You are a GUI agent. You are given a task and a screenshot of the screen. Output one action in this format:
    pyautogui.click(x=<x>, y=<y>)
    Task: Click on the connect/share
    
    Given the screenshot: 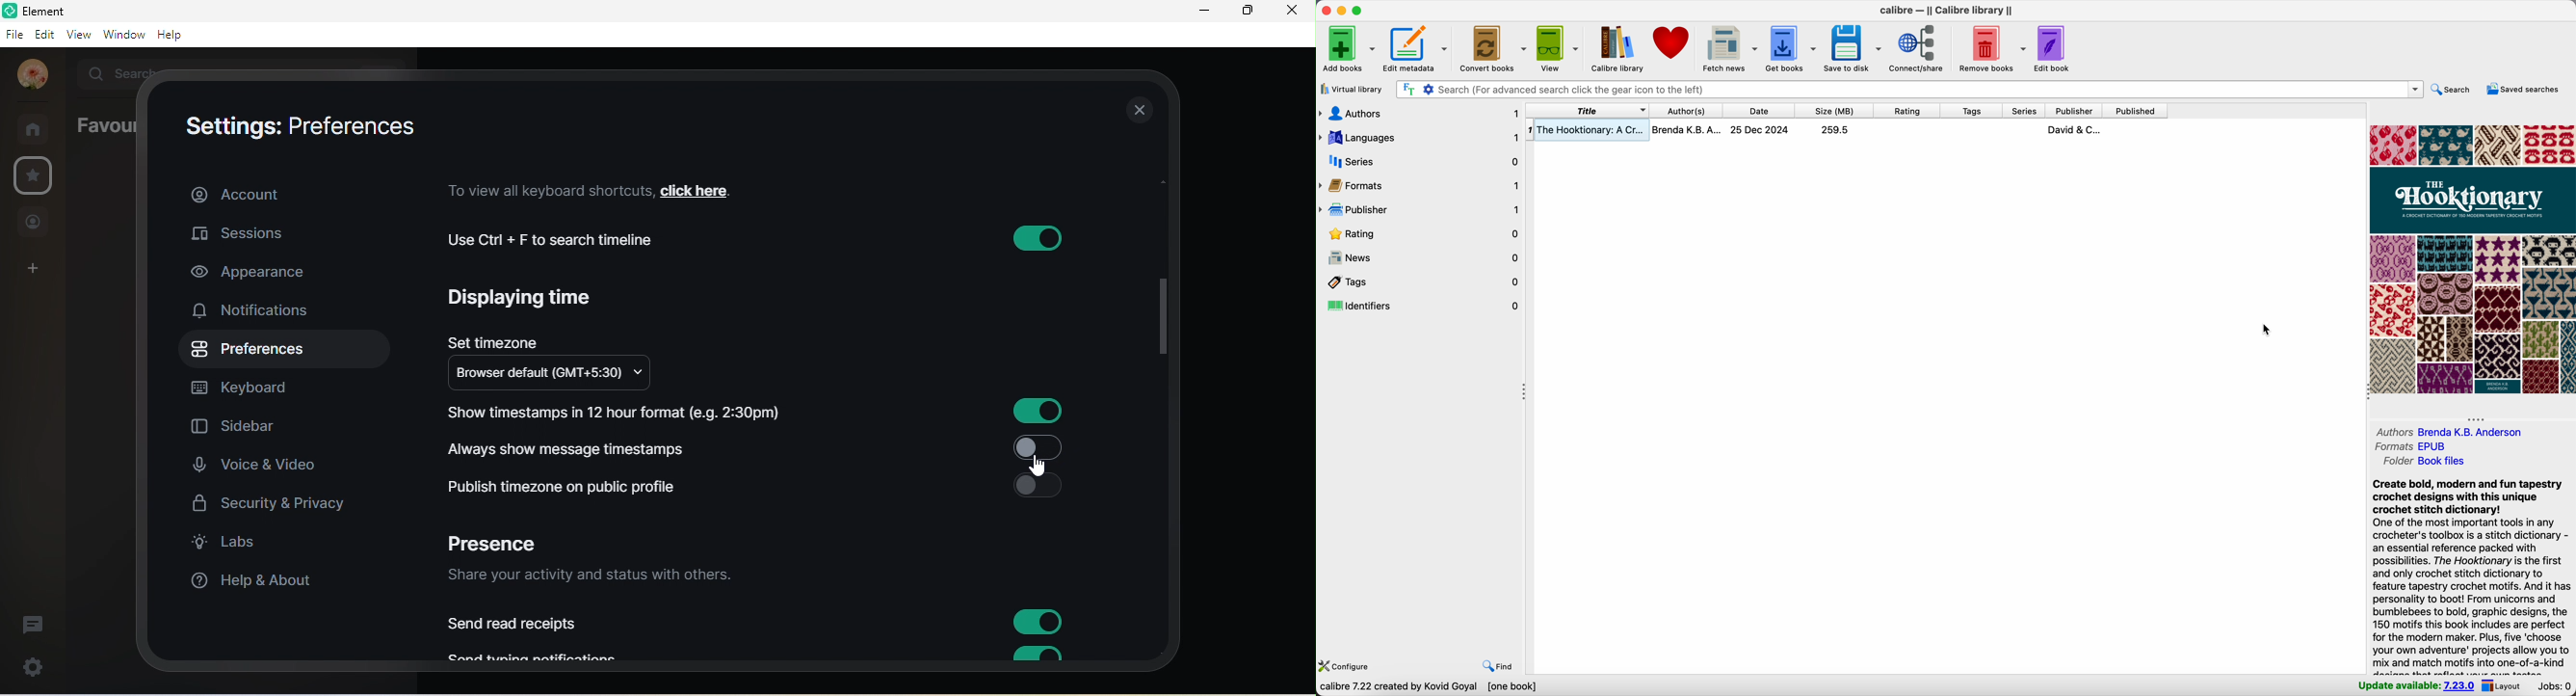 What is the action you would take?
    pyautogui.click(x=1920, y=48)
    